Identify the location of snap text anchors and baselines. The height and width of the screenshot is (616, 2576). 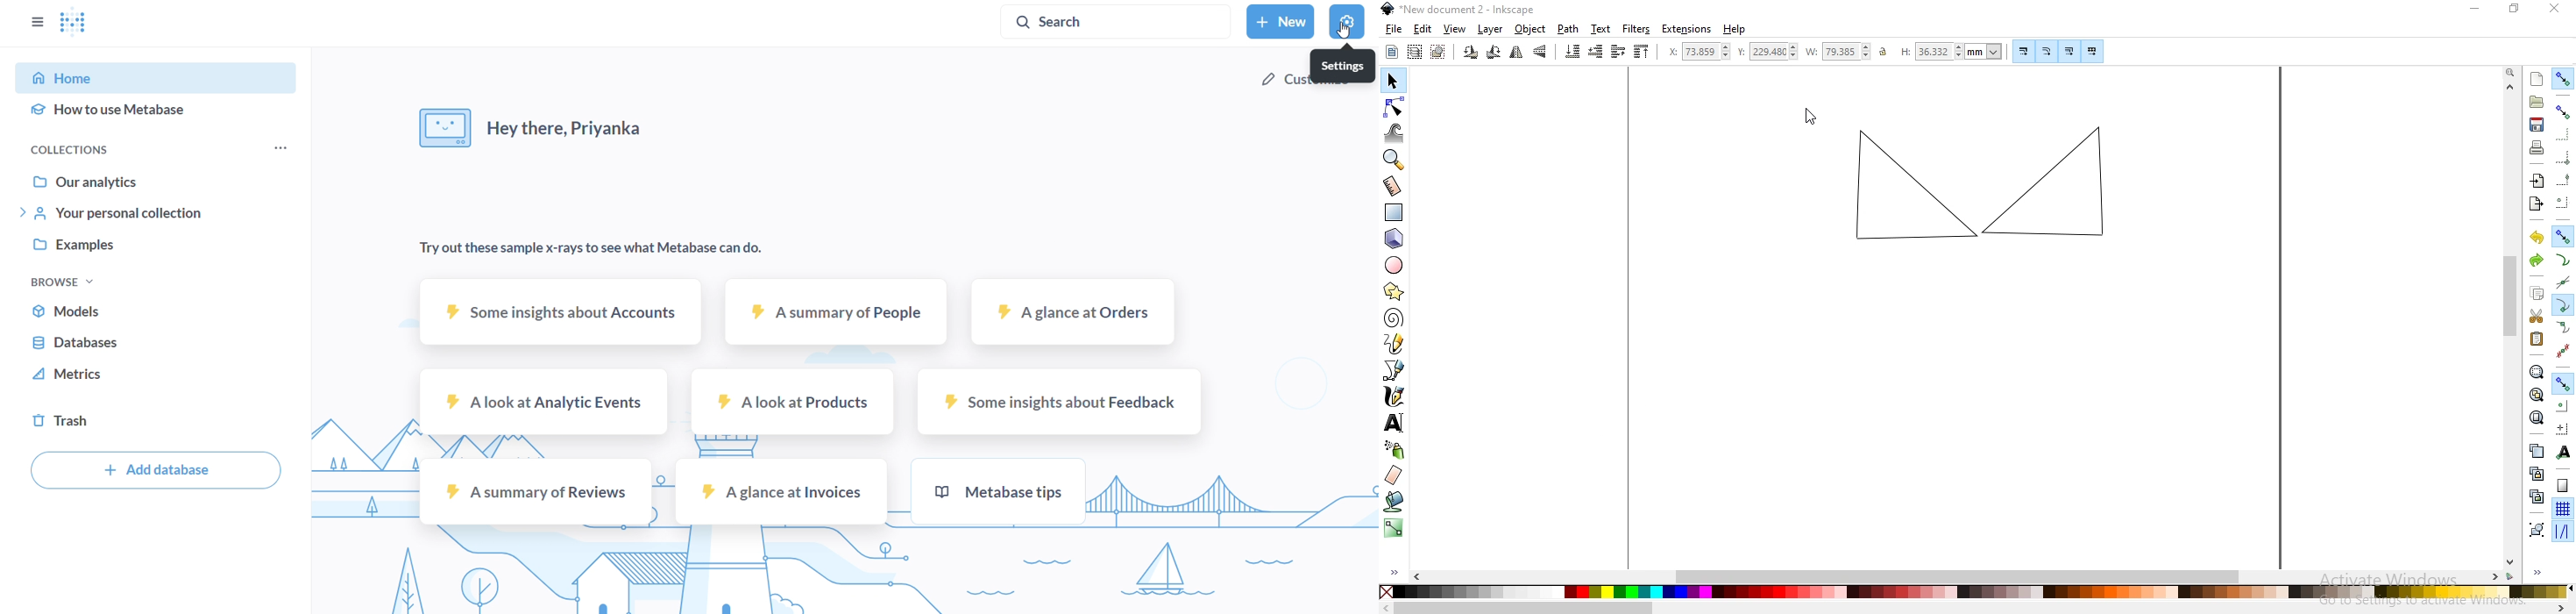
(2565, 451).